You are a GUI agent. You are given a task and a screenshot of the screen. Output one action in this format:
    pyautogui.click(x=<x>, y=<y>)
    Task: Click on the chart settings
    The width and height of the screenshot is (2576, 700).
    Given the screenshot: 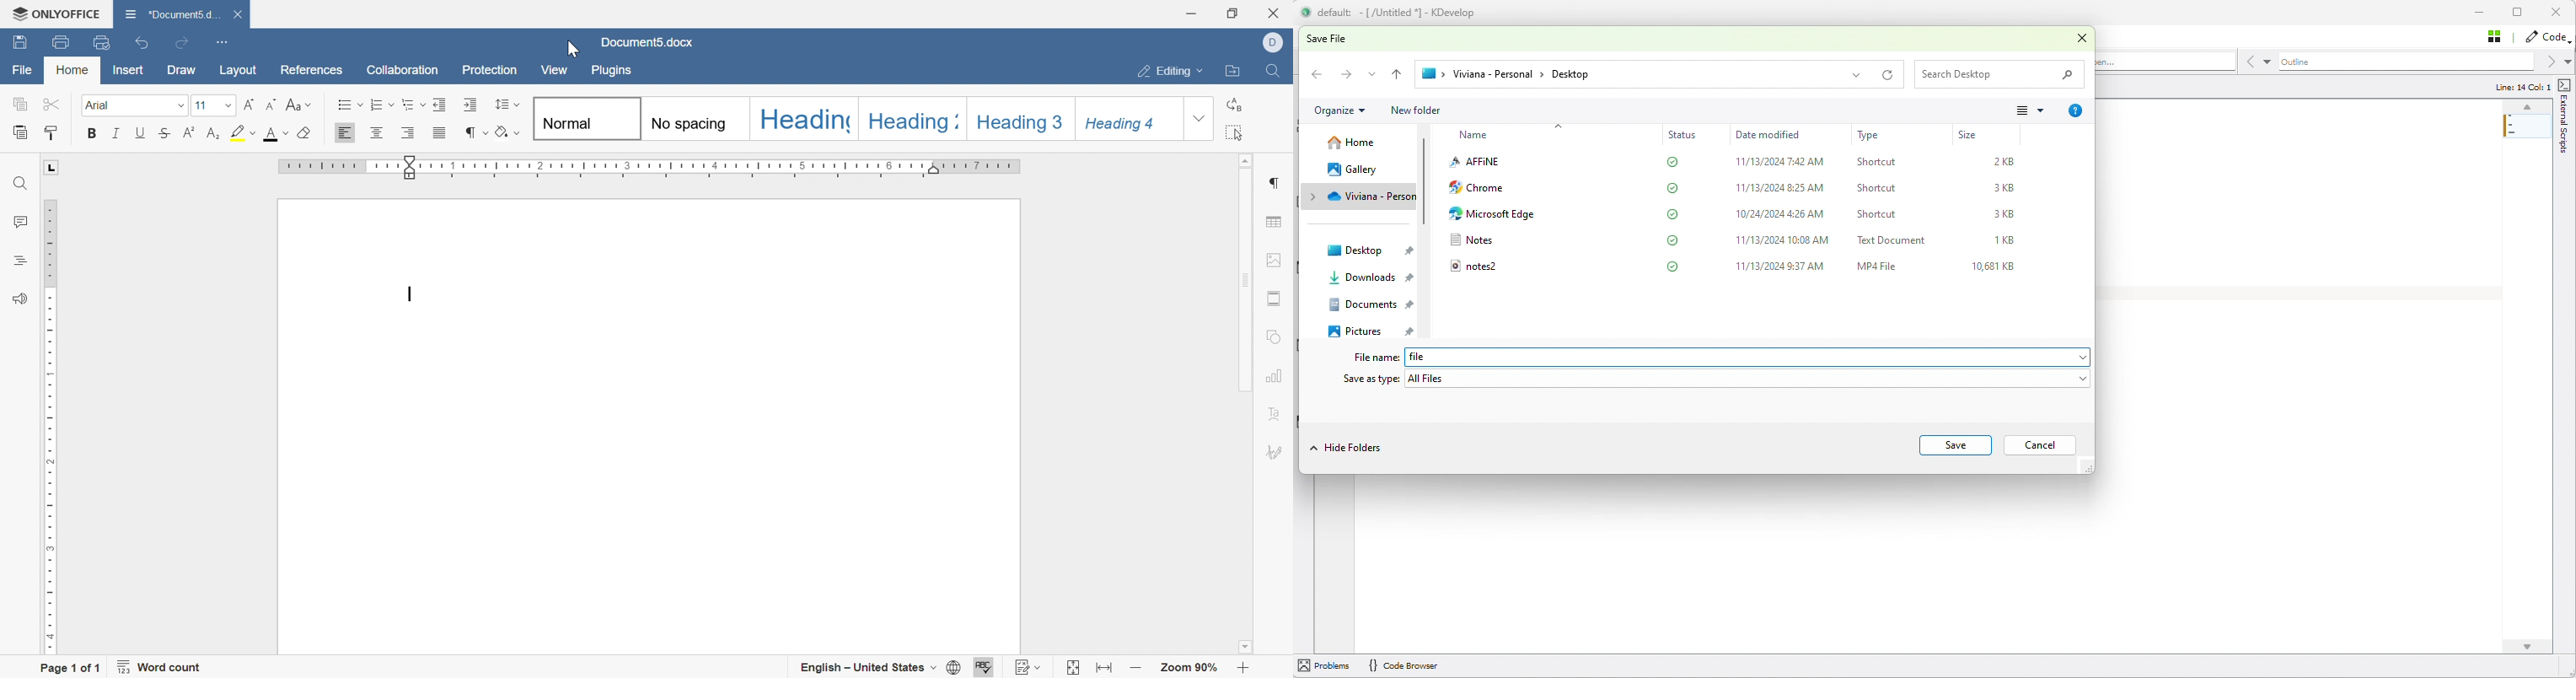 What is the action you would take?
    pyautogui.click(x=1278, y=377)
    